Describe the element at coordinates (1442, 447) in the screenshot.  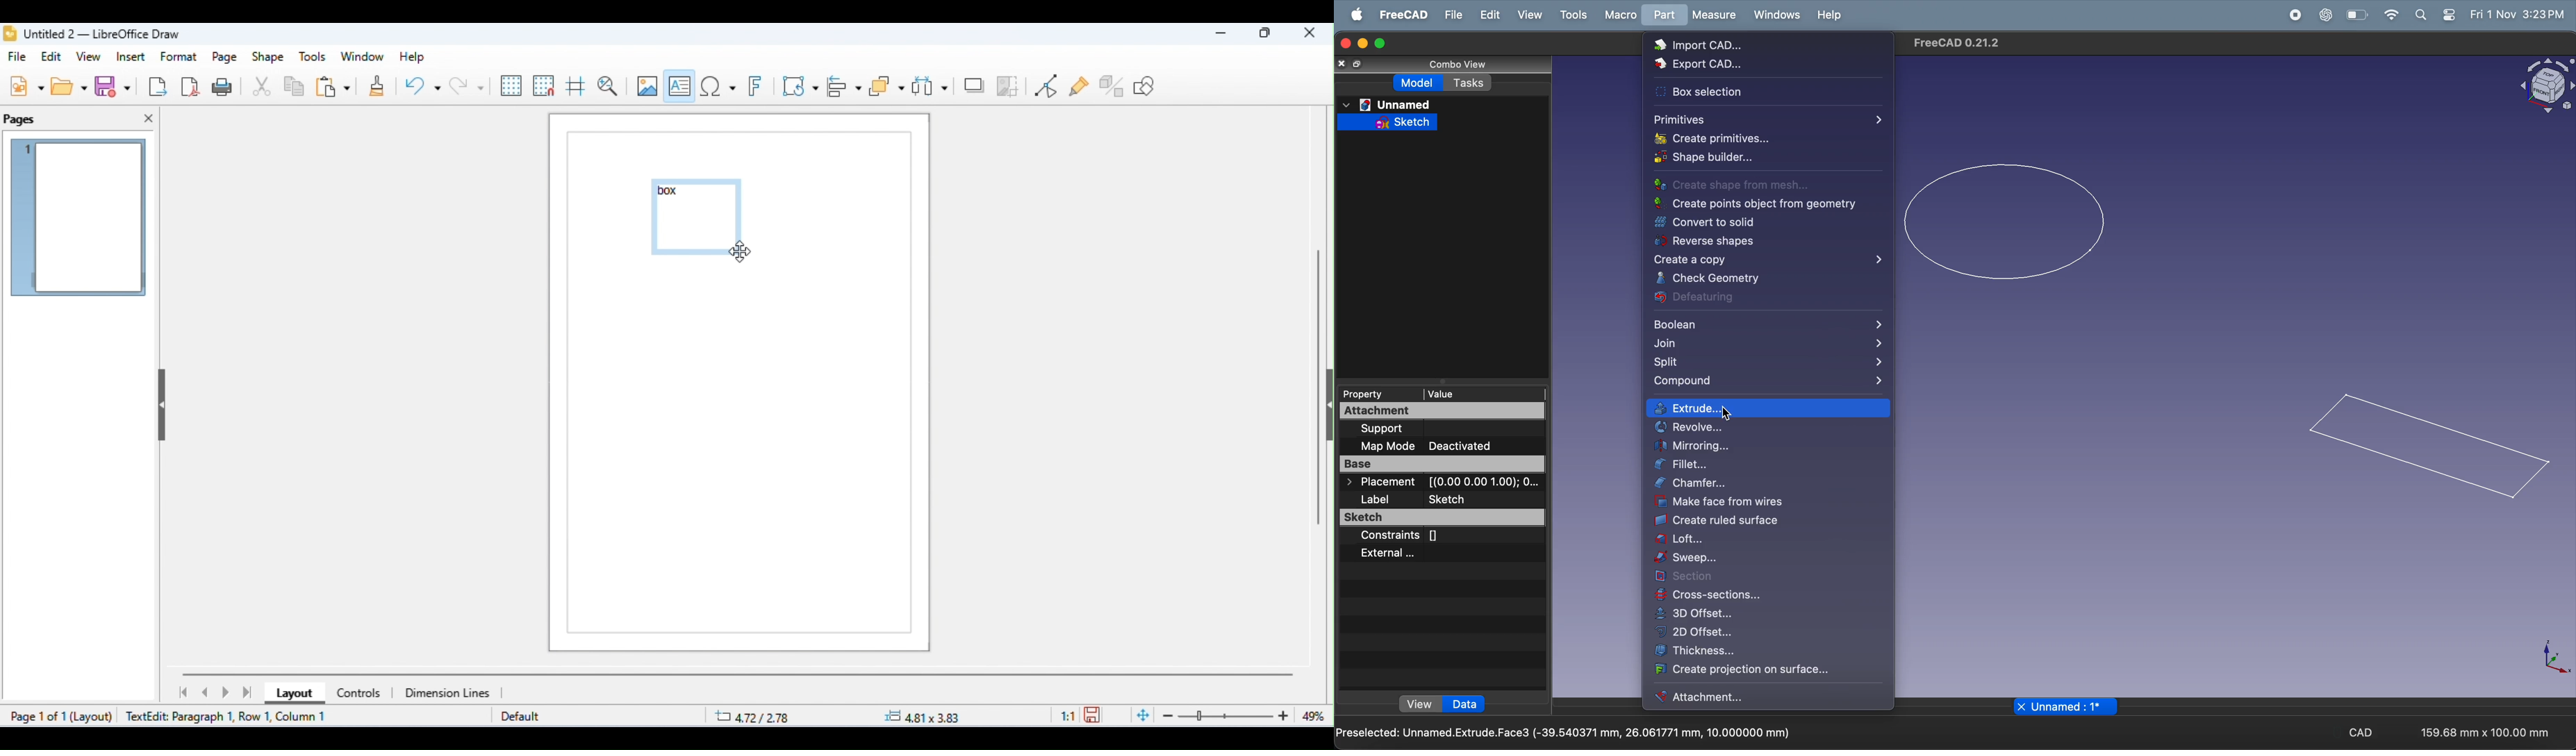
I see `Map Mode Deactivated` at that location.